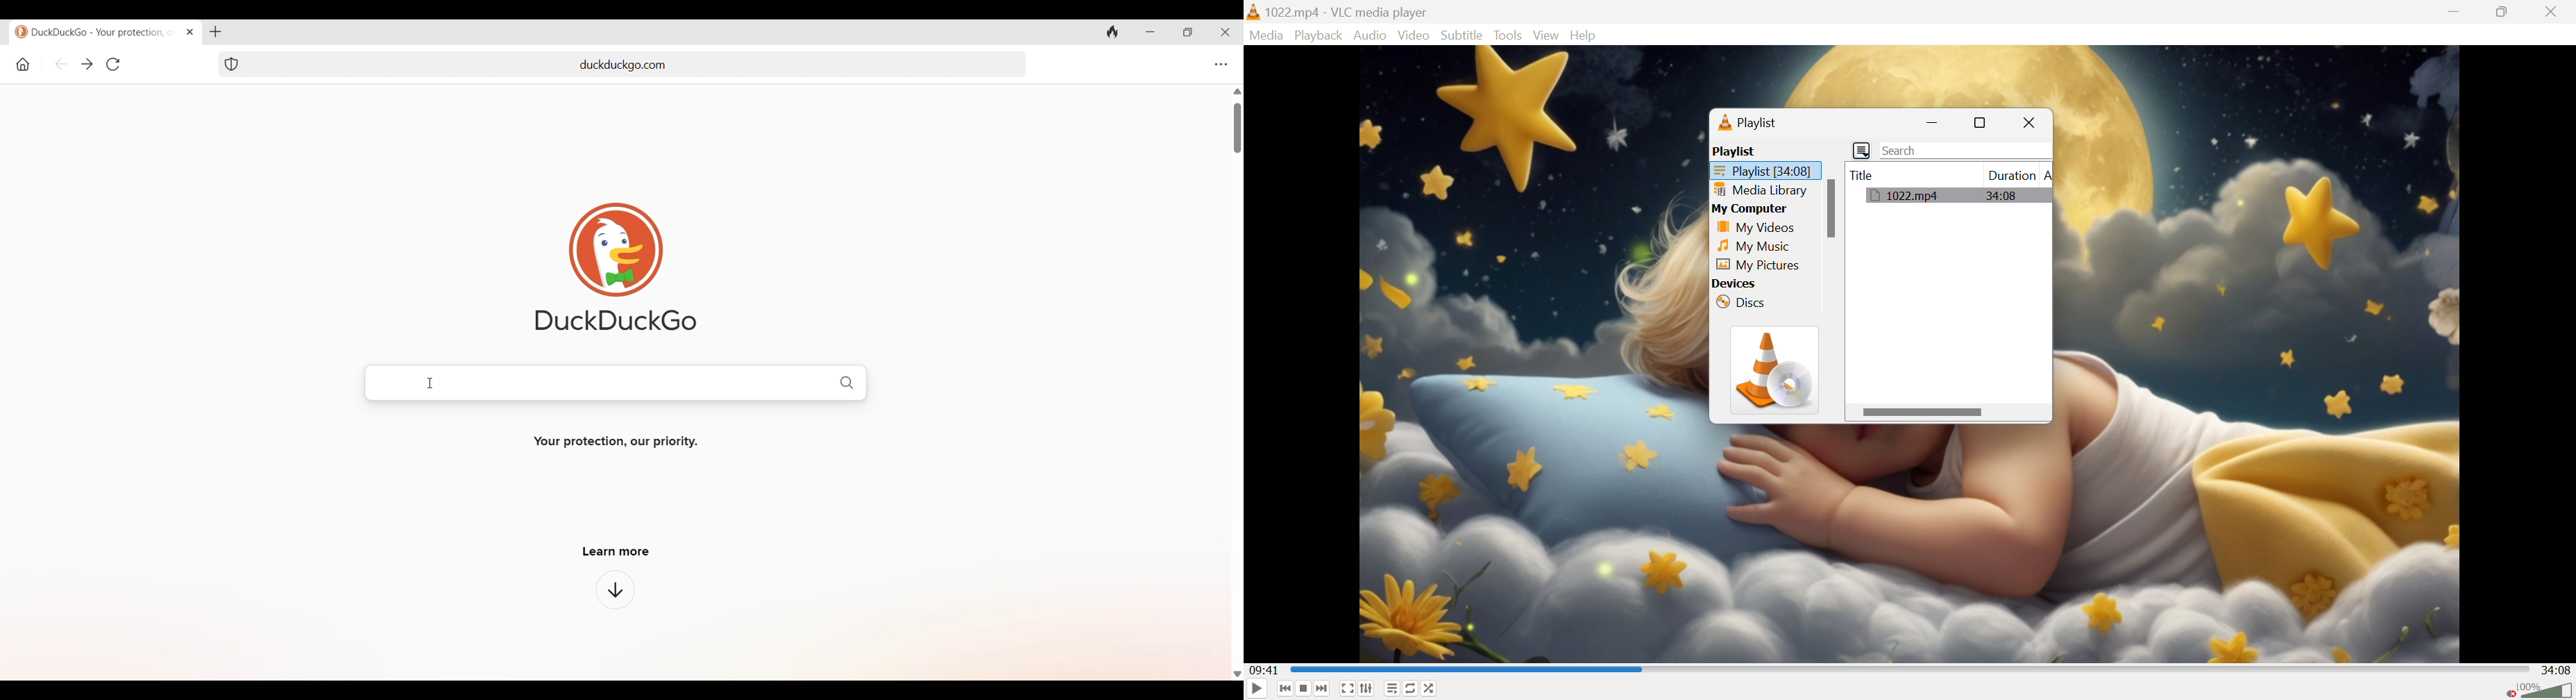 Image resolution: width=2576 pixels, height=700 pixels. I want to click on Toggle the video in fullscreen, so click(1346, 690).